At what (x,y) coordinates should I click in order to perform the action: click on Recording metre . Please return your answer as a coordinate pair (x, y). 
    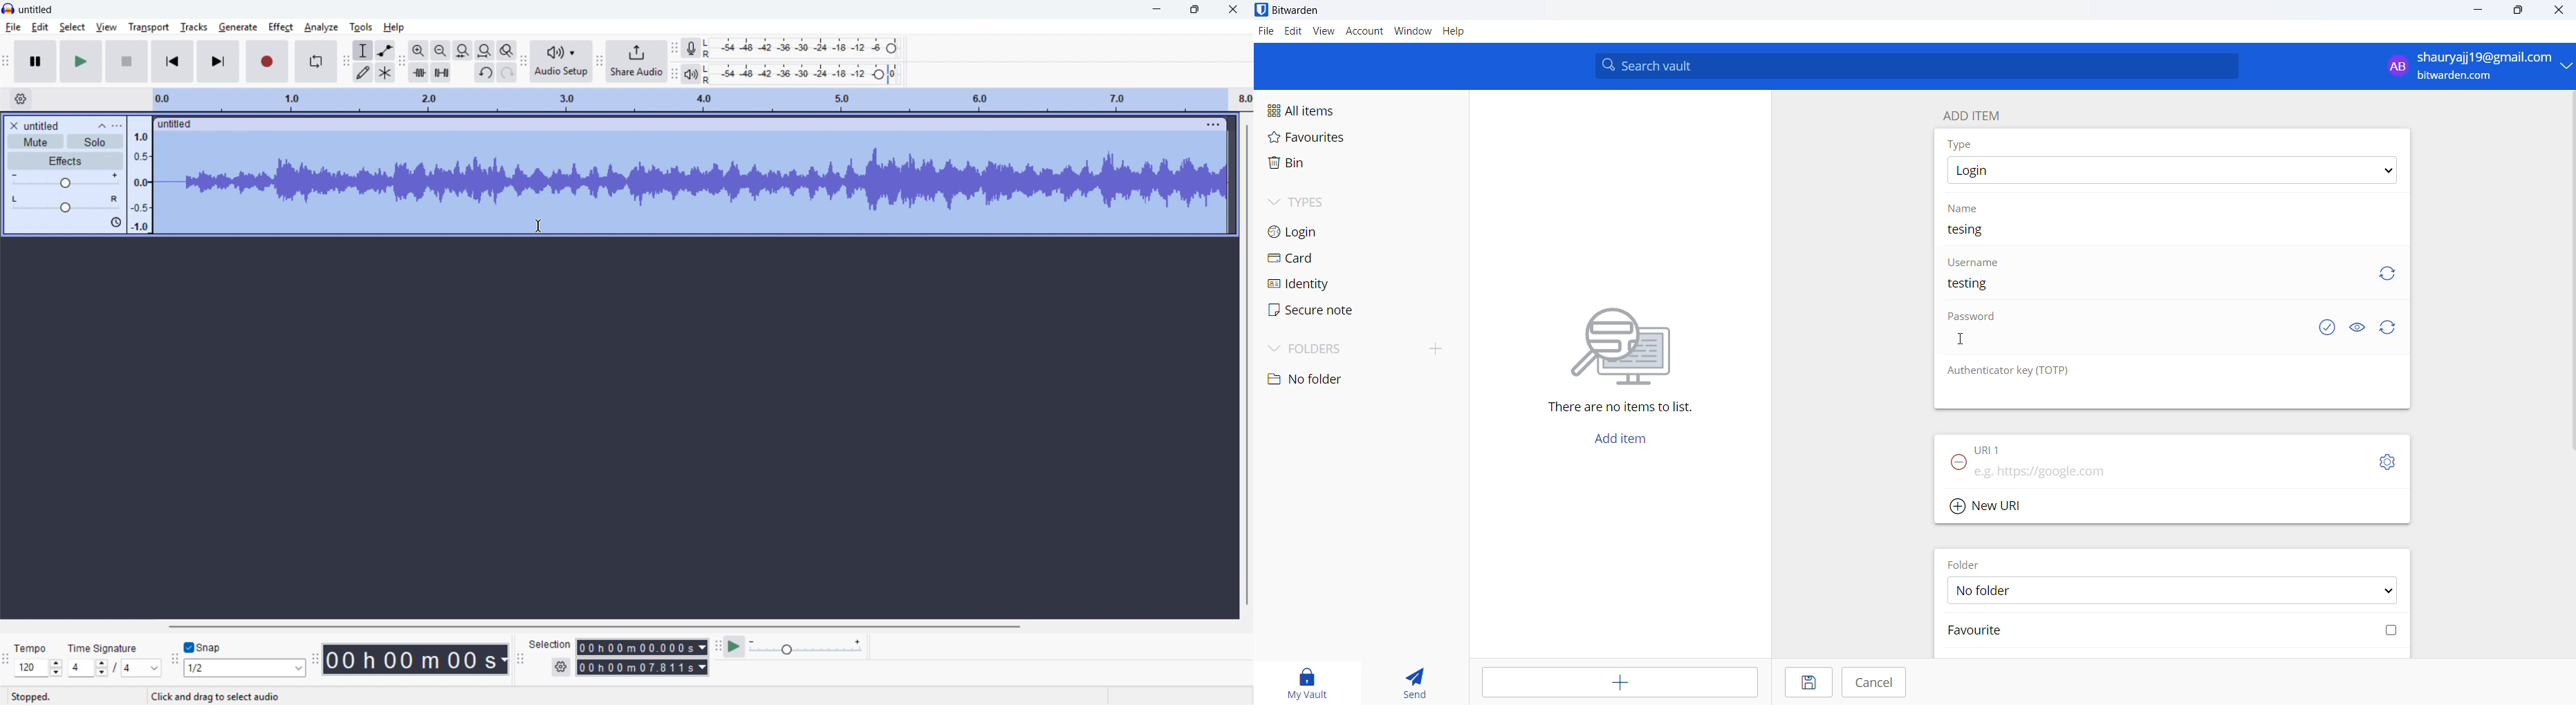
    Looking at the image, I should click on (692, 48).